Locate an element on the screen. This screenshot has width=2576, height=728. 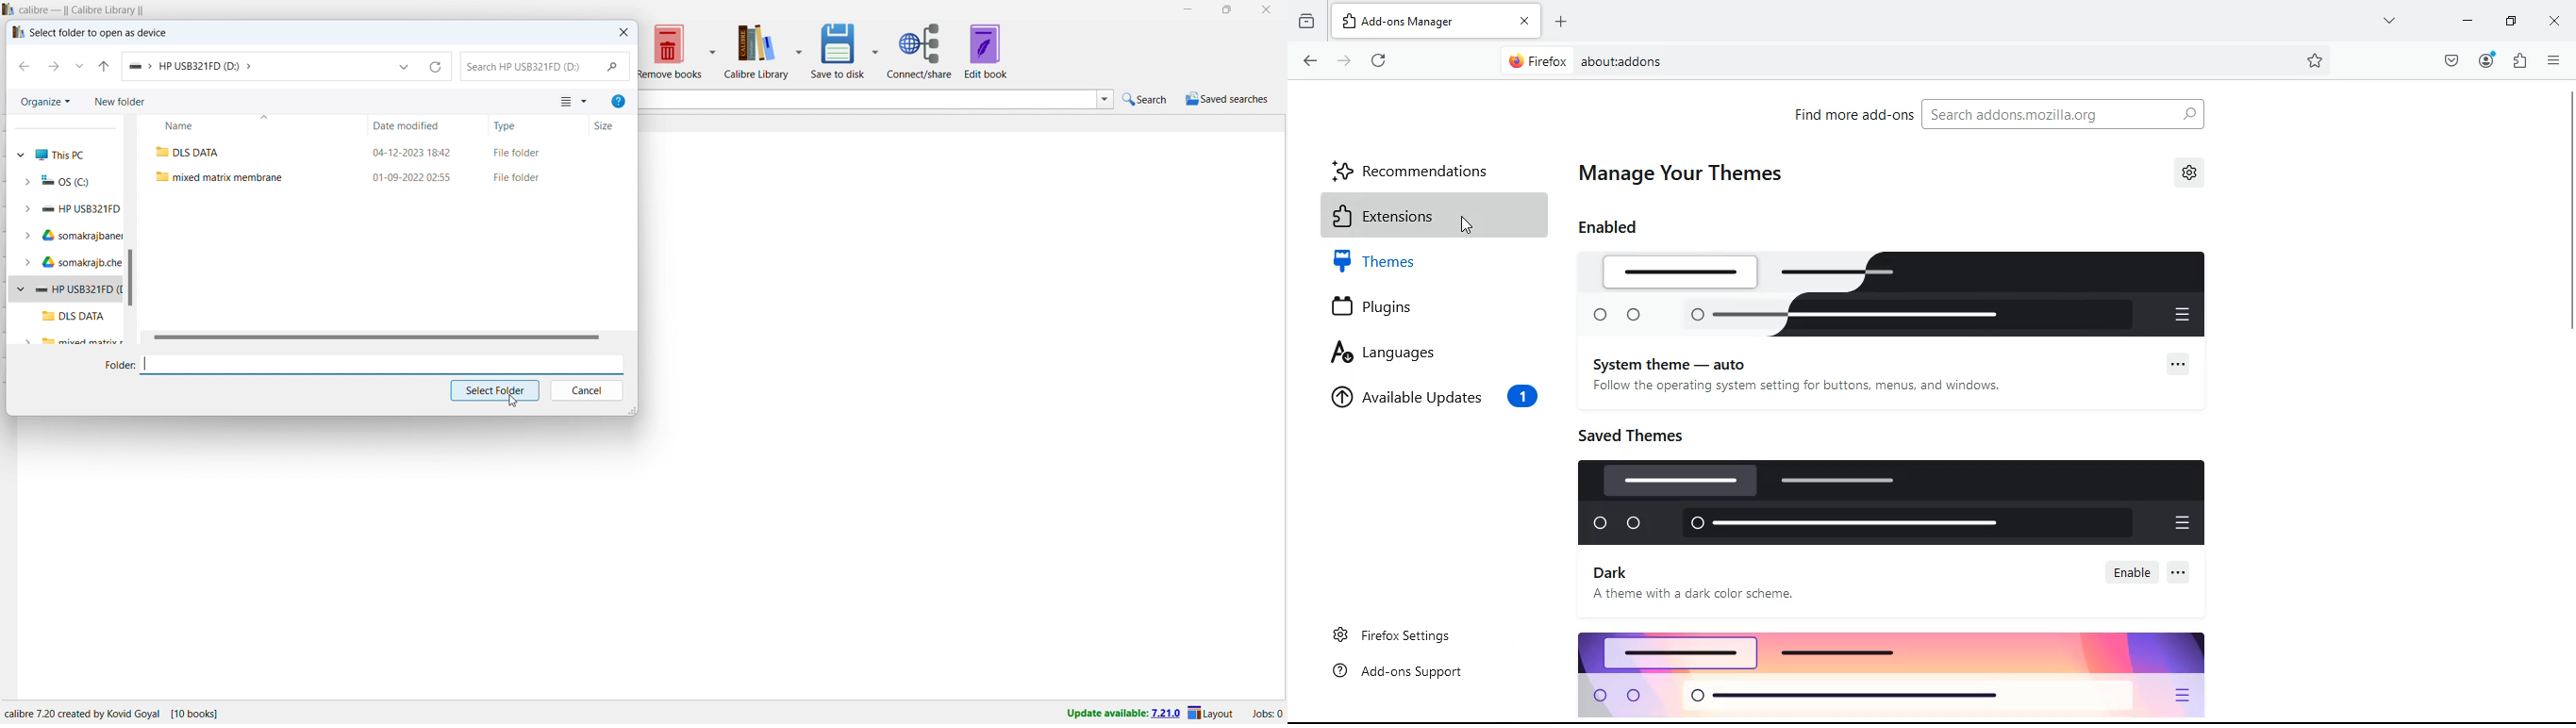
pocket is located at coordinates (2446, 61).